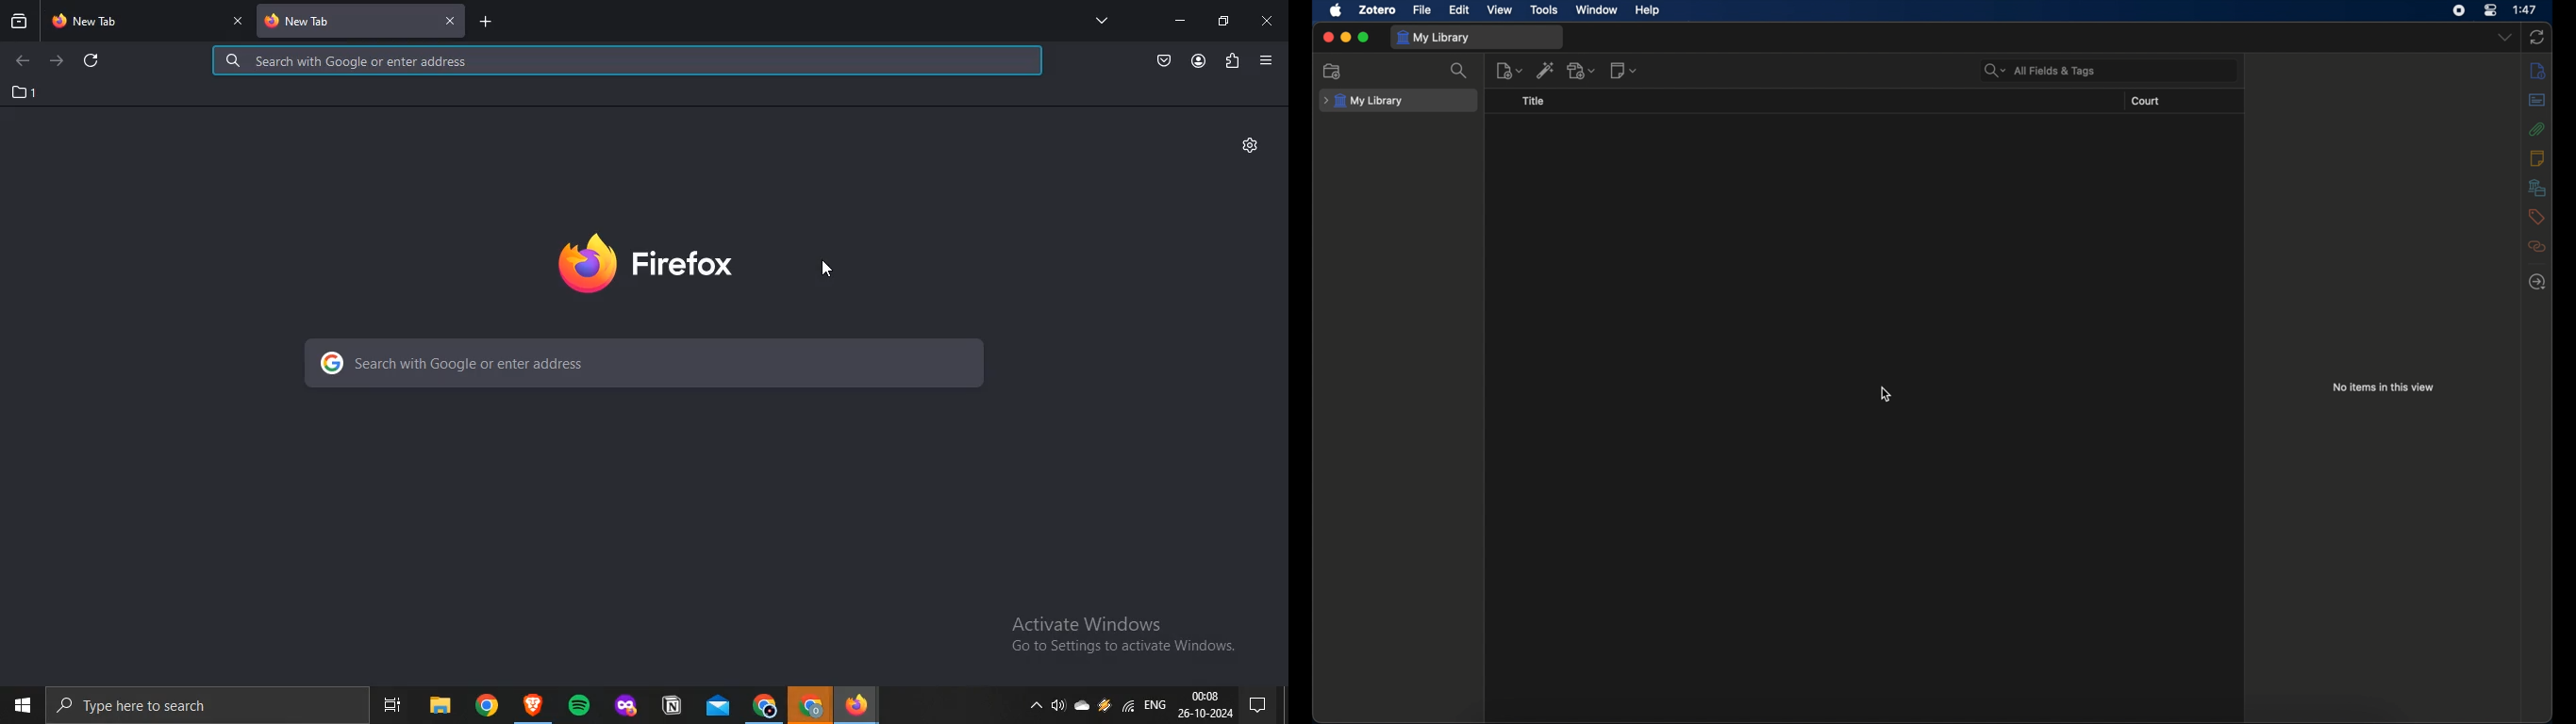 The width and height of the screenshot is (2576, 728). I want to click on related, so click(2537, 246).